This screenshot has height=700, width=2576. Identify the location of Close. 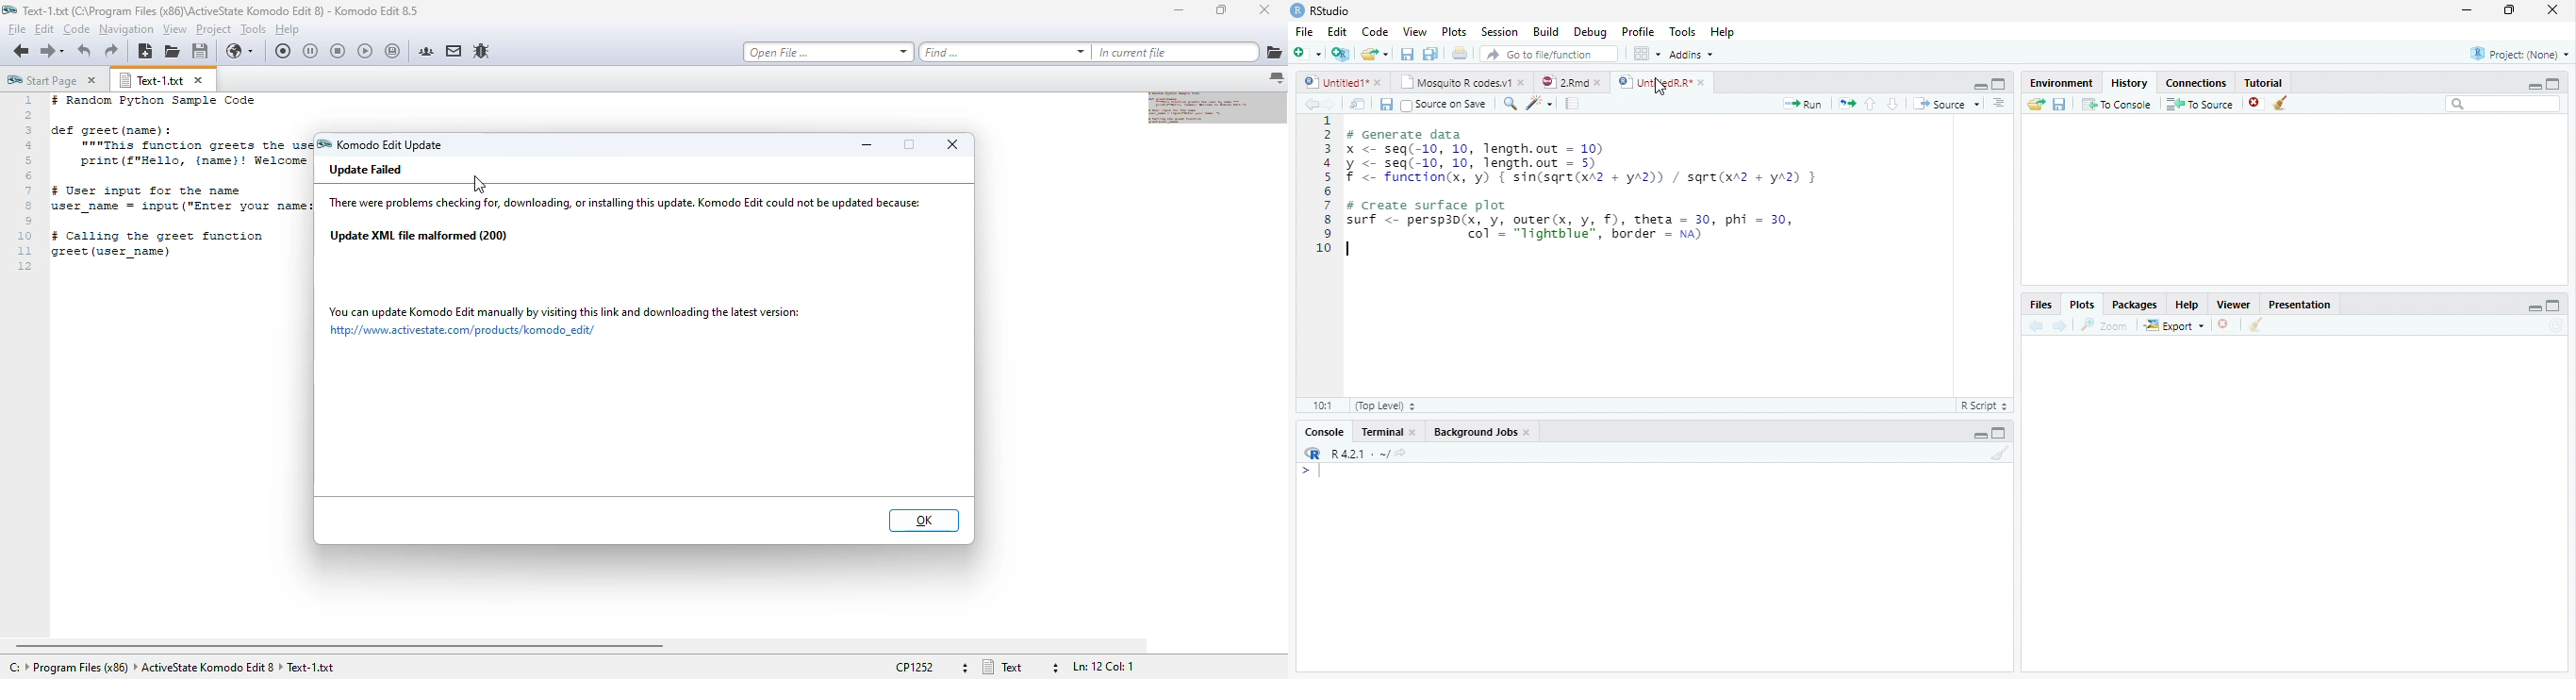
(1413, 432).